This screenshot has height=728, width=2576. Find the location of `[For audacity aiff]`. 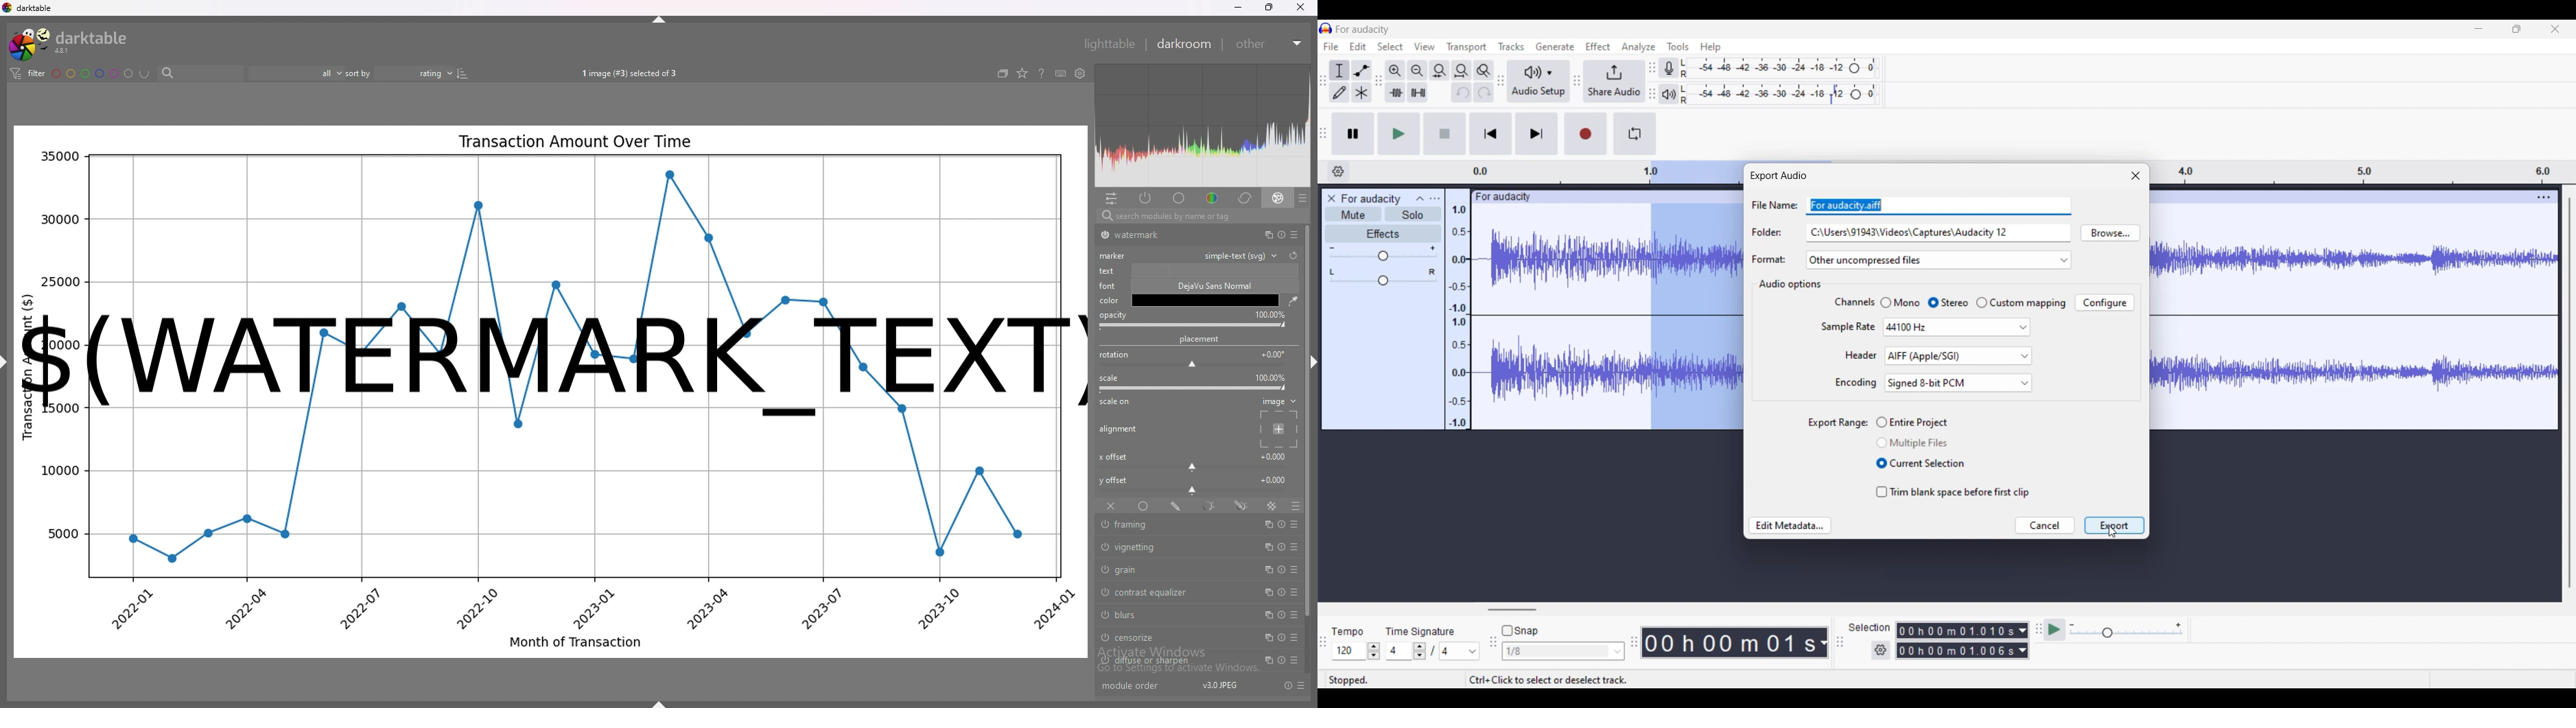

[For audacity aiff] is located at coordinates (1871, 206).